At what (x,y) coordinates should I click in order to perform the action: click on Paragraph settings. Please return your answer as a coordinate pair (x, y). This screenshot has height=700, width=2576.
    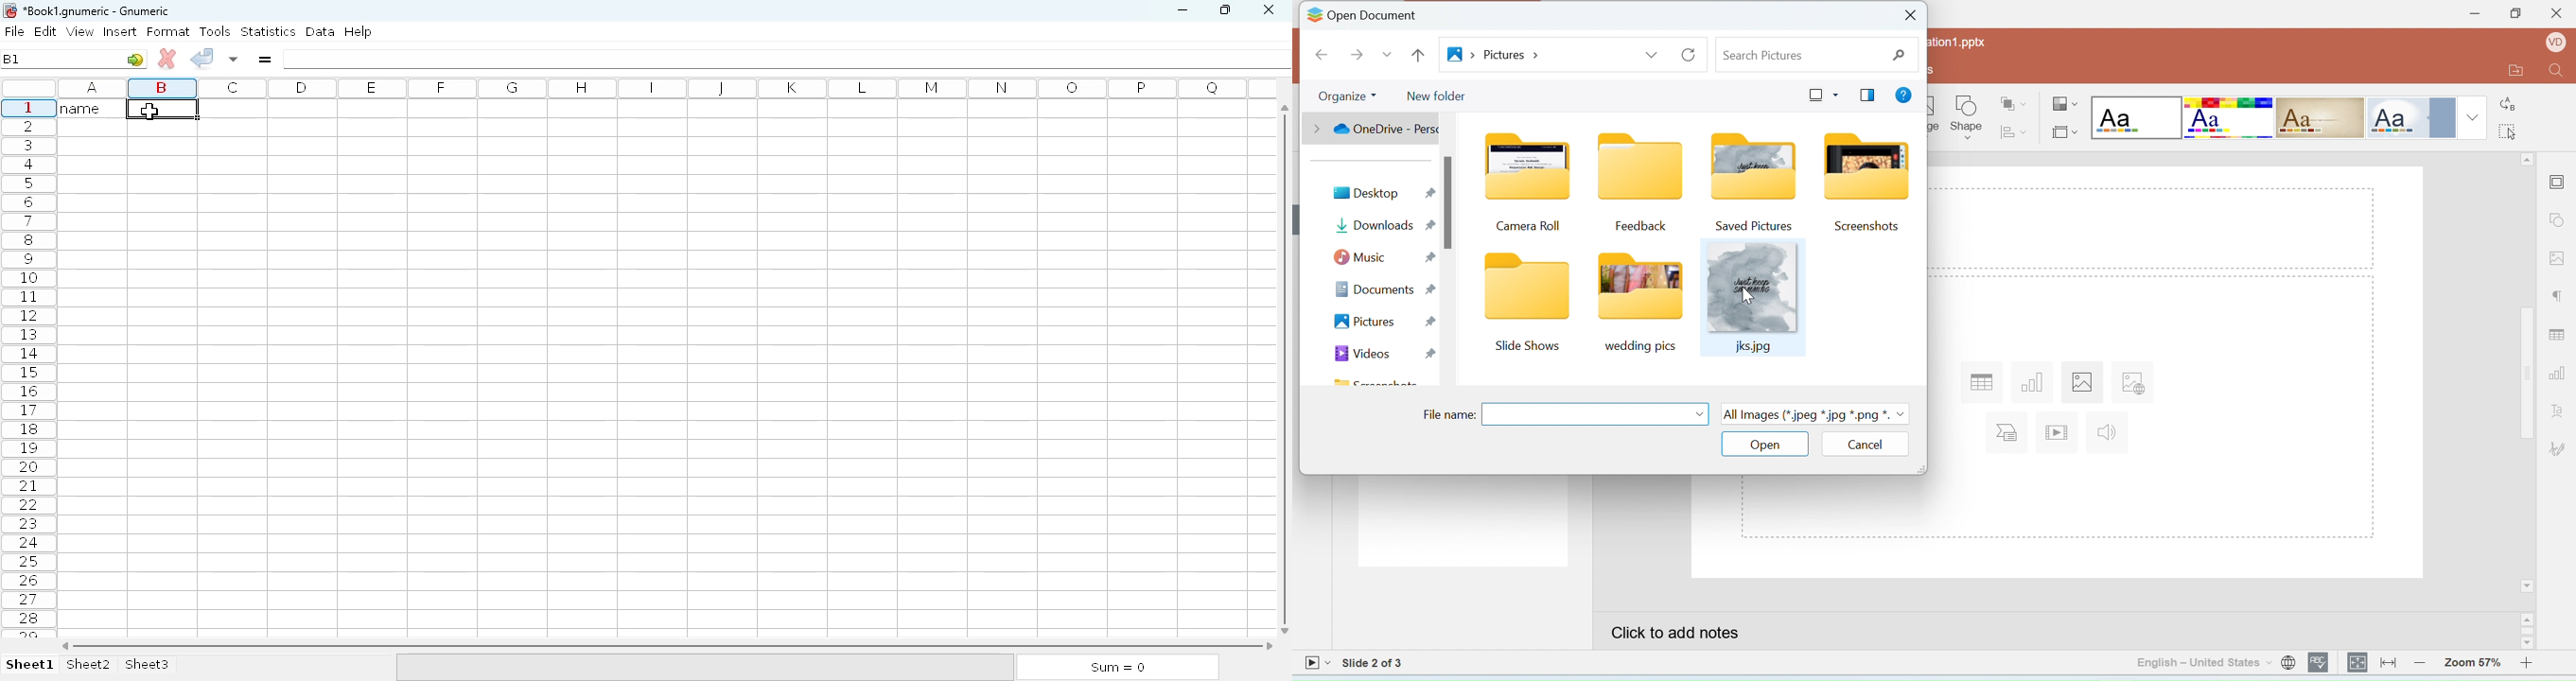
    Looking at the image, I should click on (2560, 298).